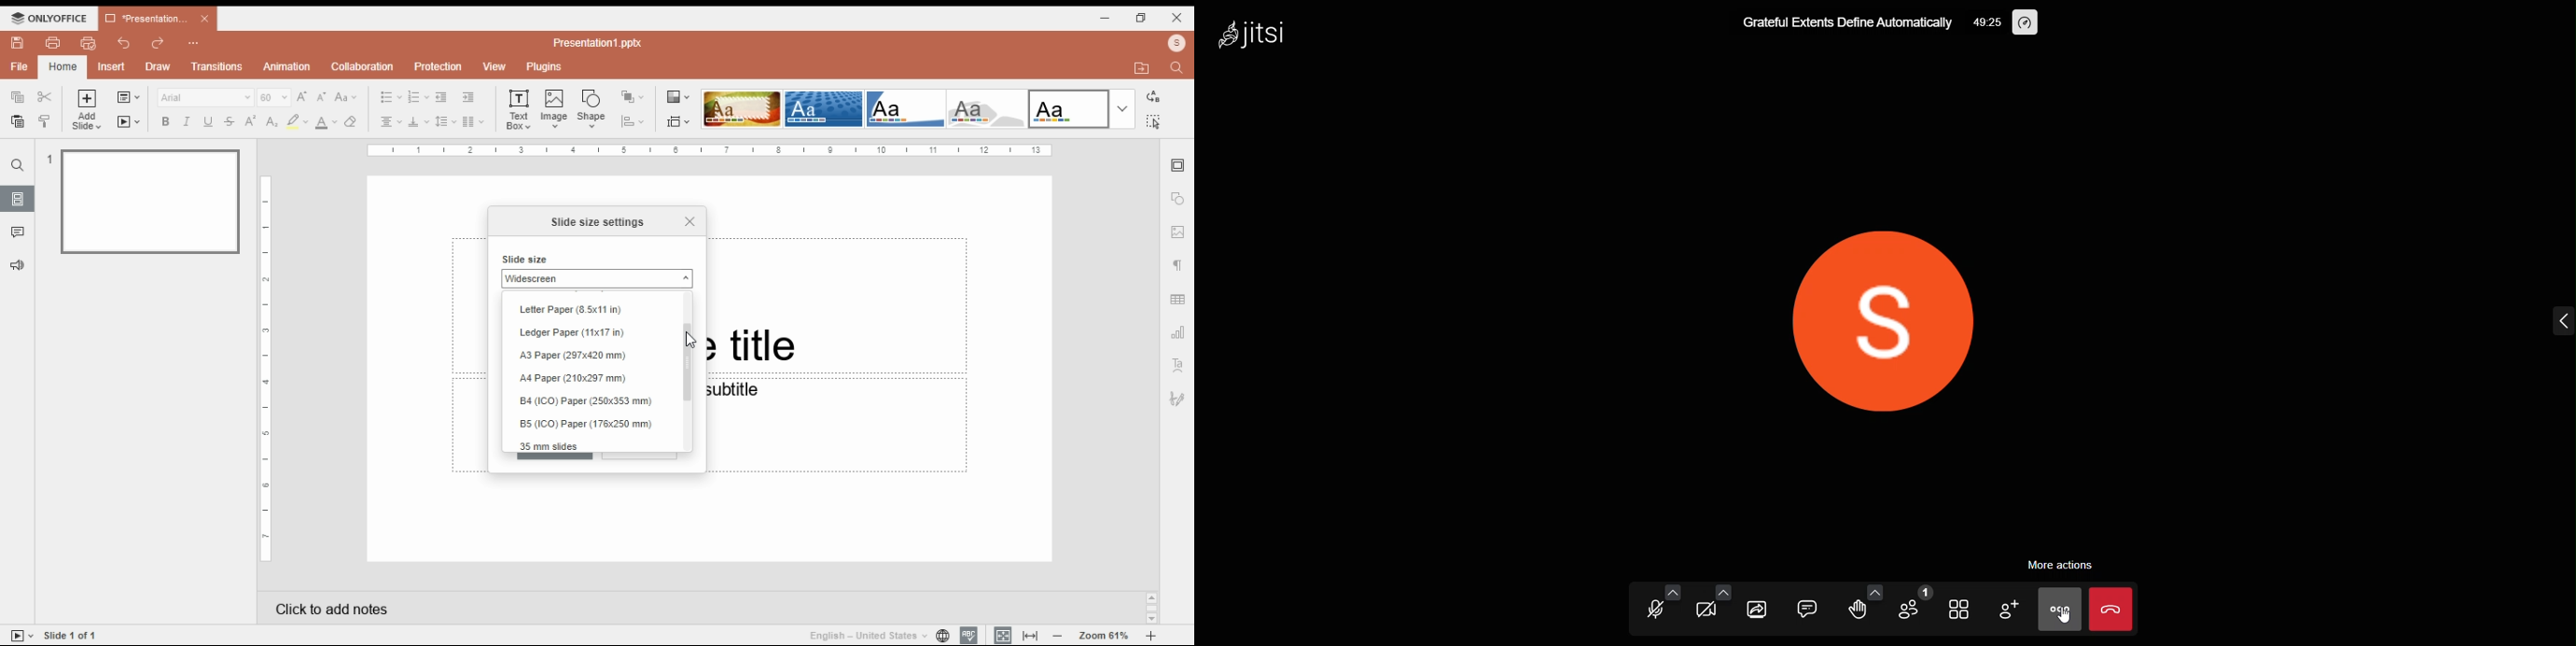 This screenshot has width=2576, height=672. Describe the element at coordinates (194, 43) in the screenshot. I see `Customize quick access` at that location.